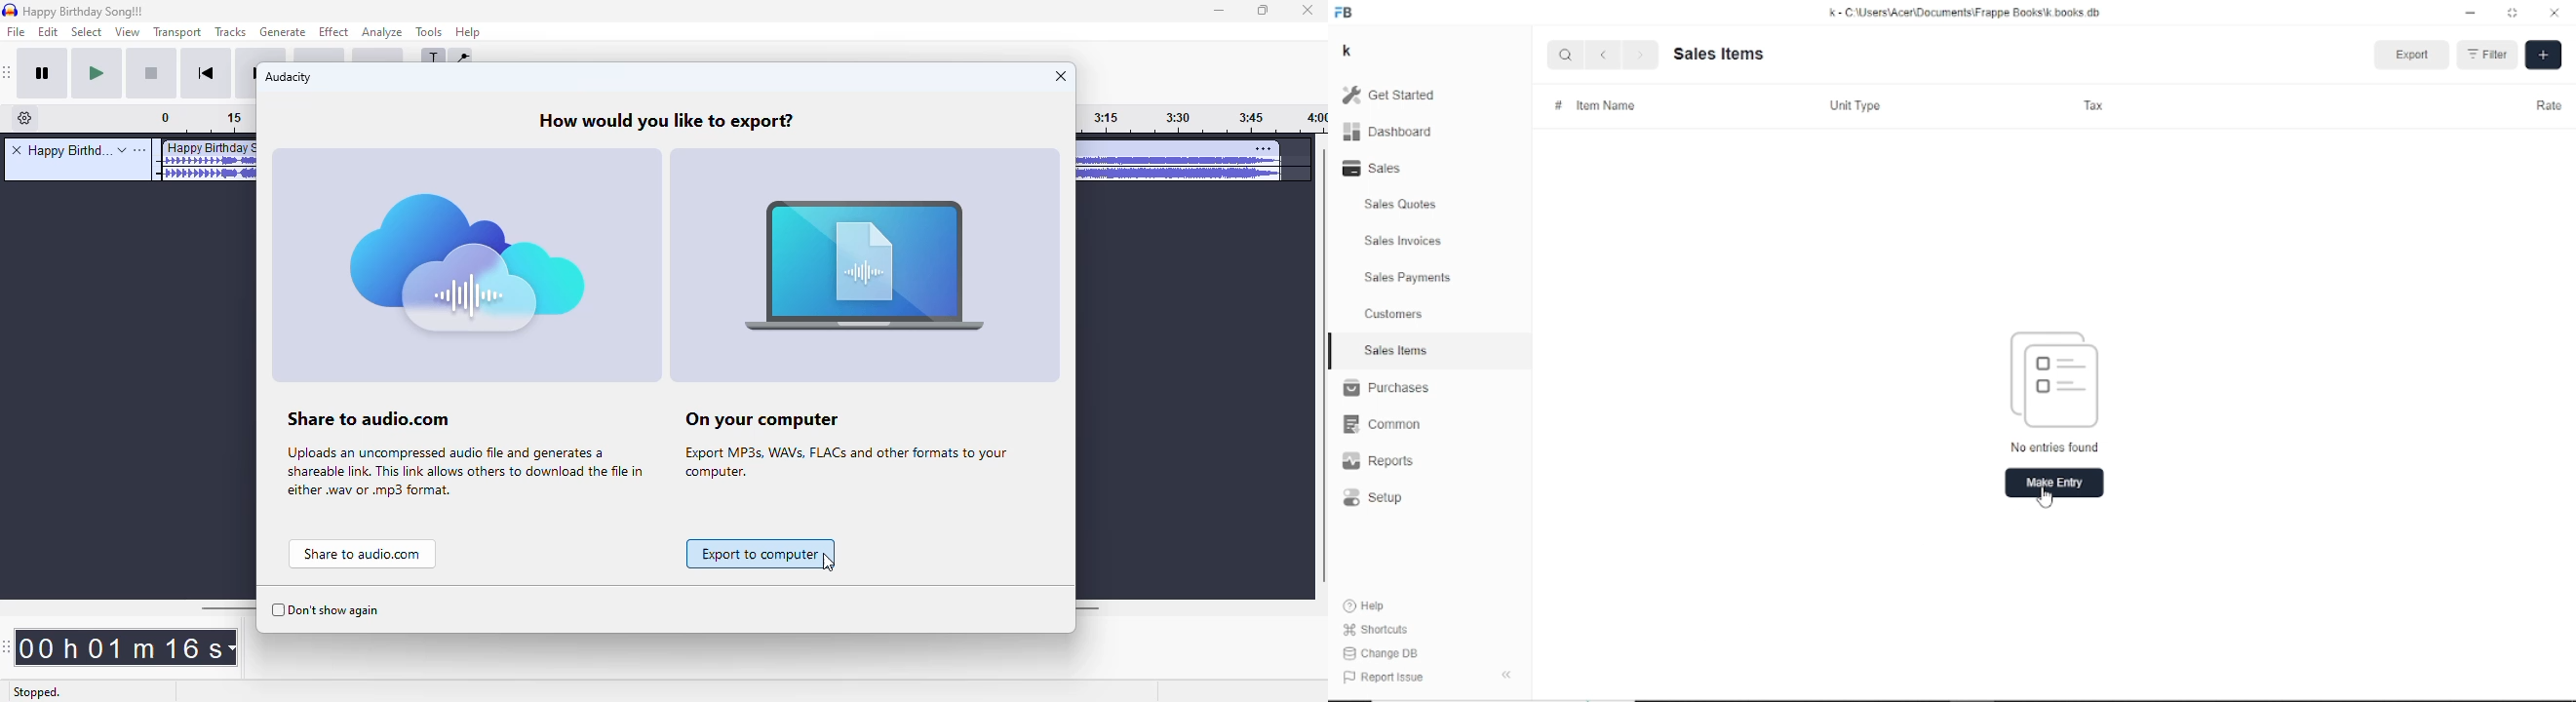 Image resolution: width=2576 pixels, height=728 pixels. What do you see at coordinates (2513, 12) in the screenshot?
I see `Toggle between form and full width` at bounding box center [2513, 12].